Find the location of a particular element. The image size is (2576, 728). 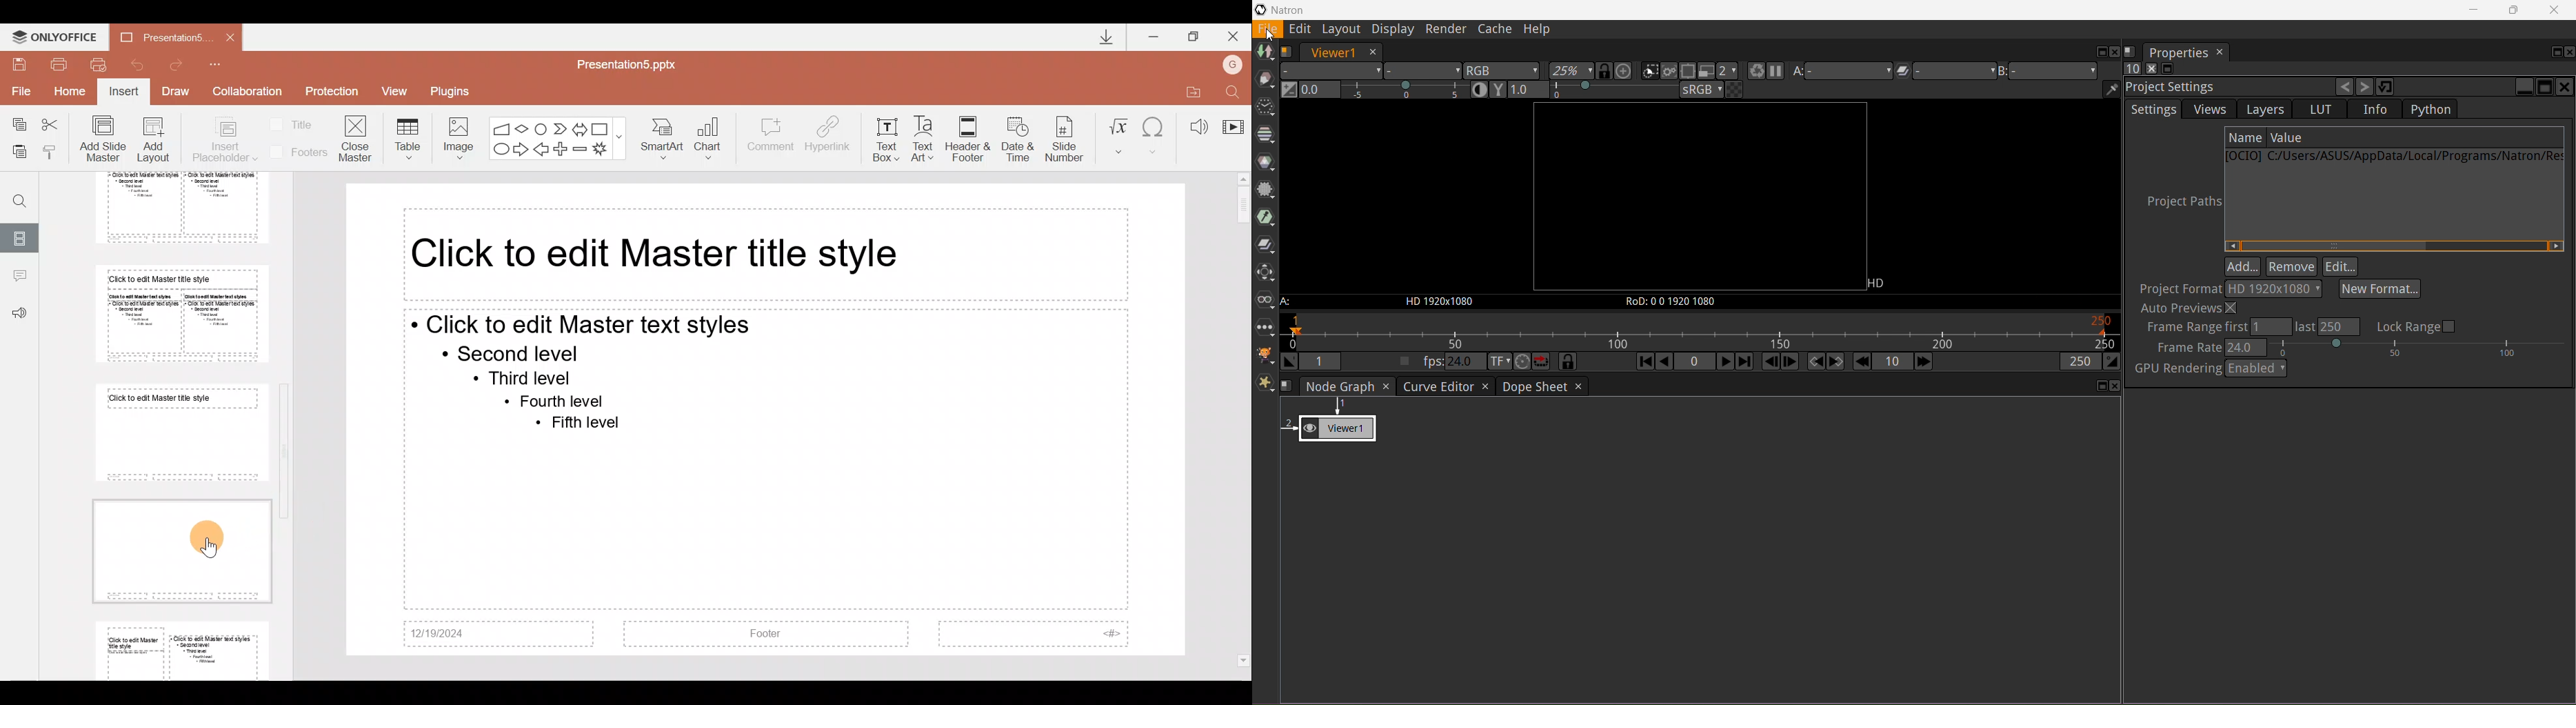

Minus is located at coordinates (581, 149).